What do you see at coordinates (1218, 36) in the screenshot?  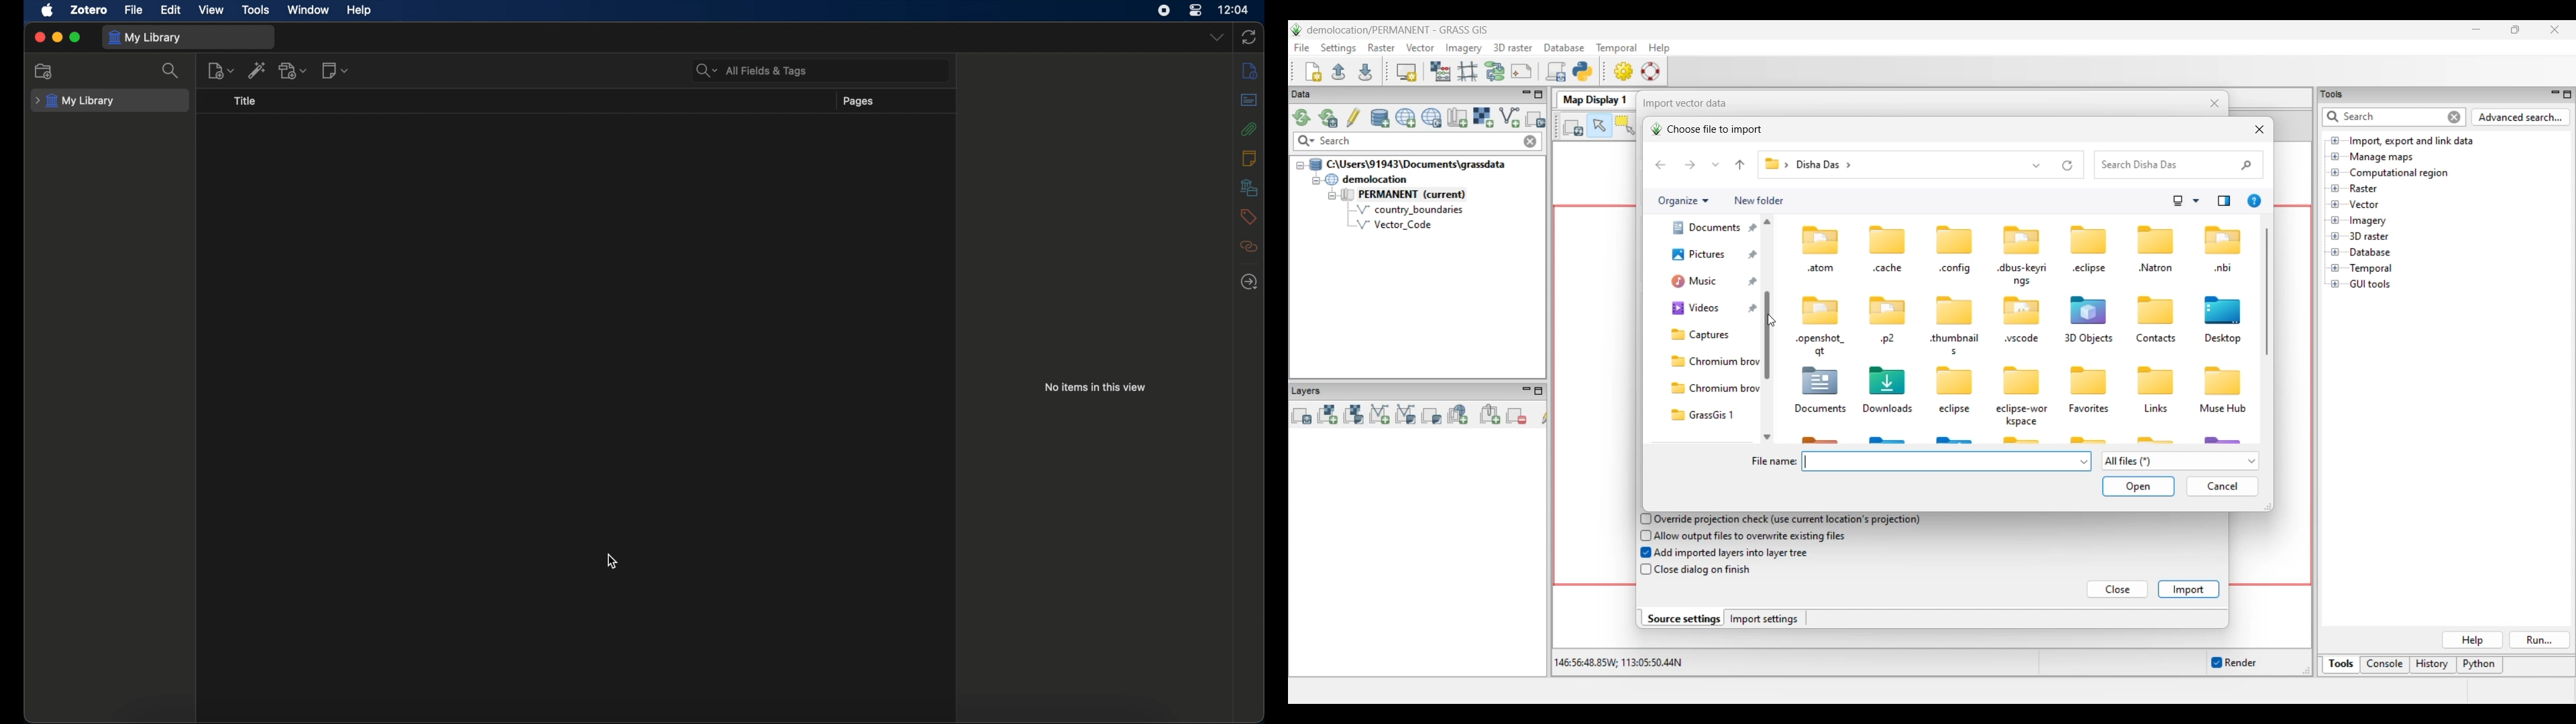 I see `dropdown` at bounding box center [1218, 36].